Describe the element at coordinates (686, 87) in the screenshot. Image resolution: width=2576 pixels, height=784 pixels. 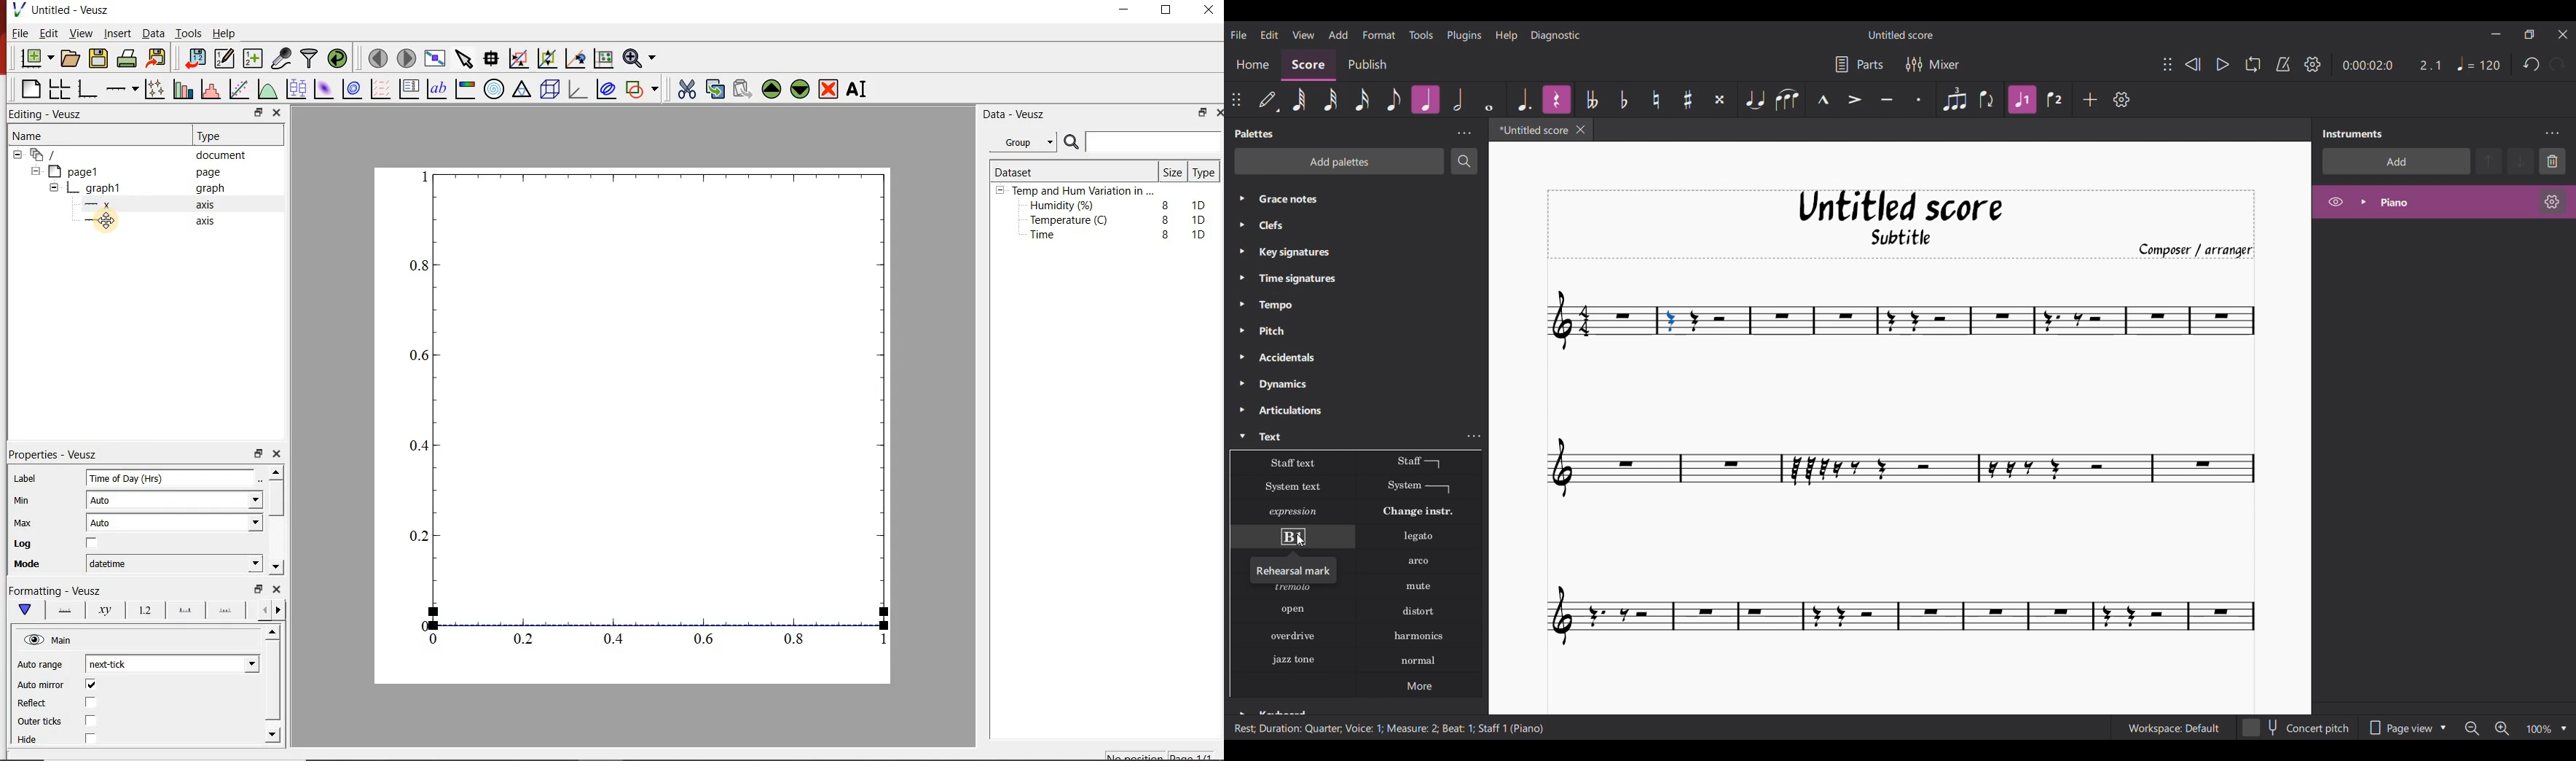
I see `cut the selected widget` at that location.